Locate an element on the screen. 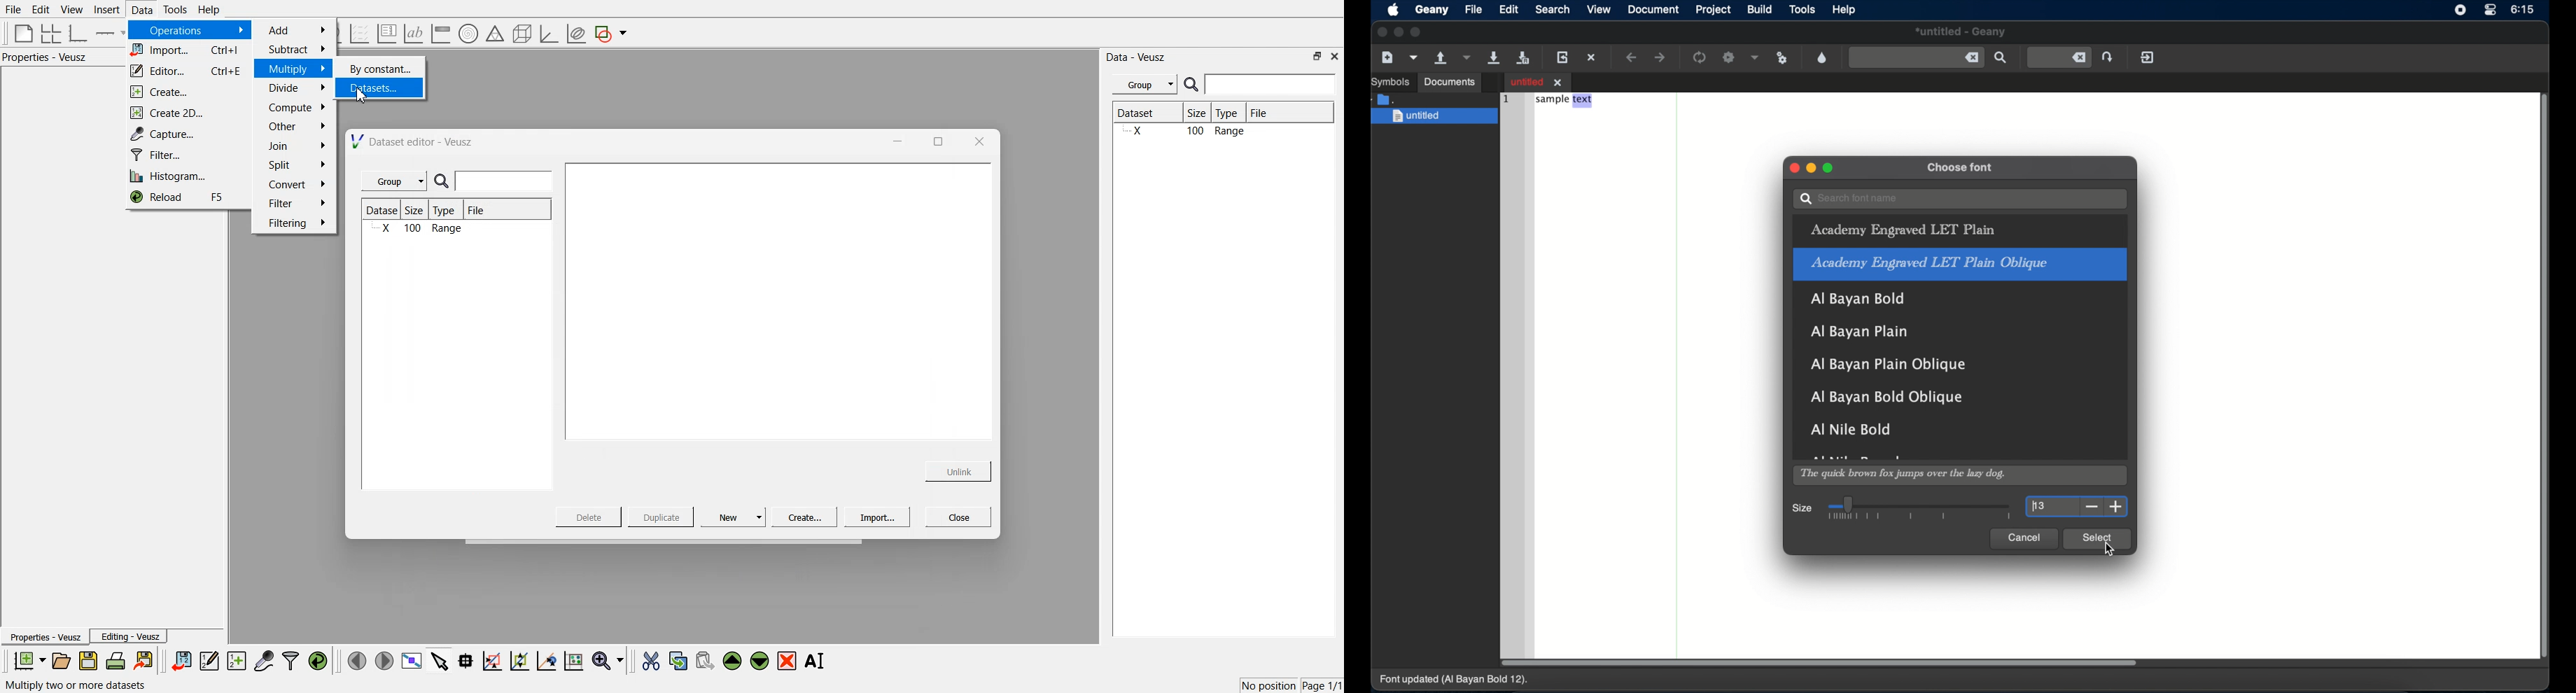 Image resolution: width=2576 pixels, height=700 pixels. File is located at coordinates (477, 212).